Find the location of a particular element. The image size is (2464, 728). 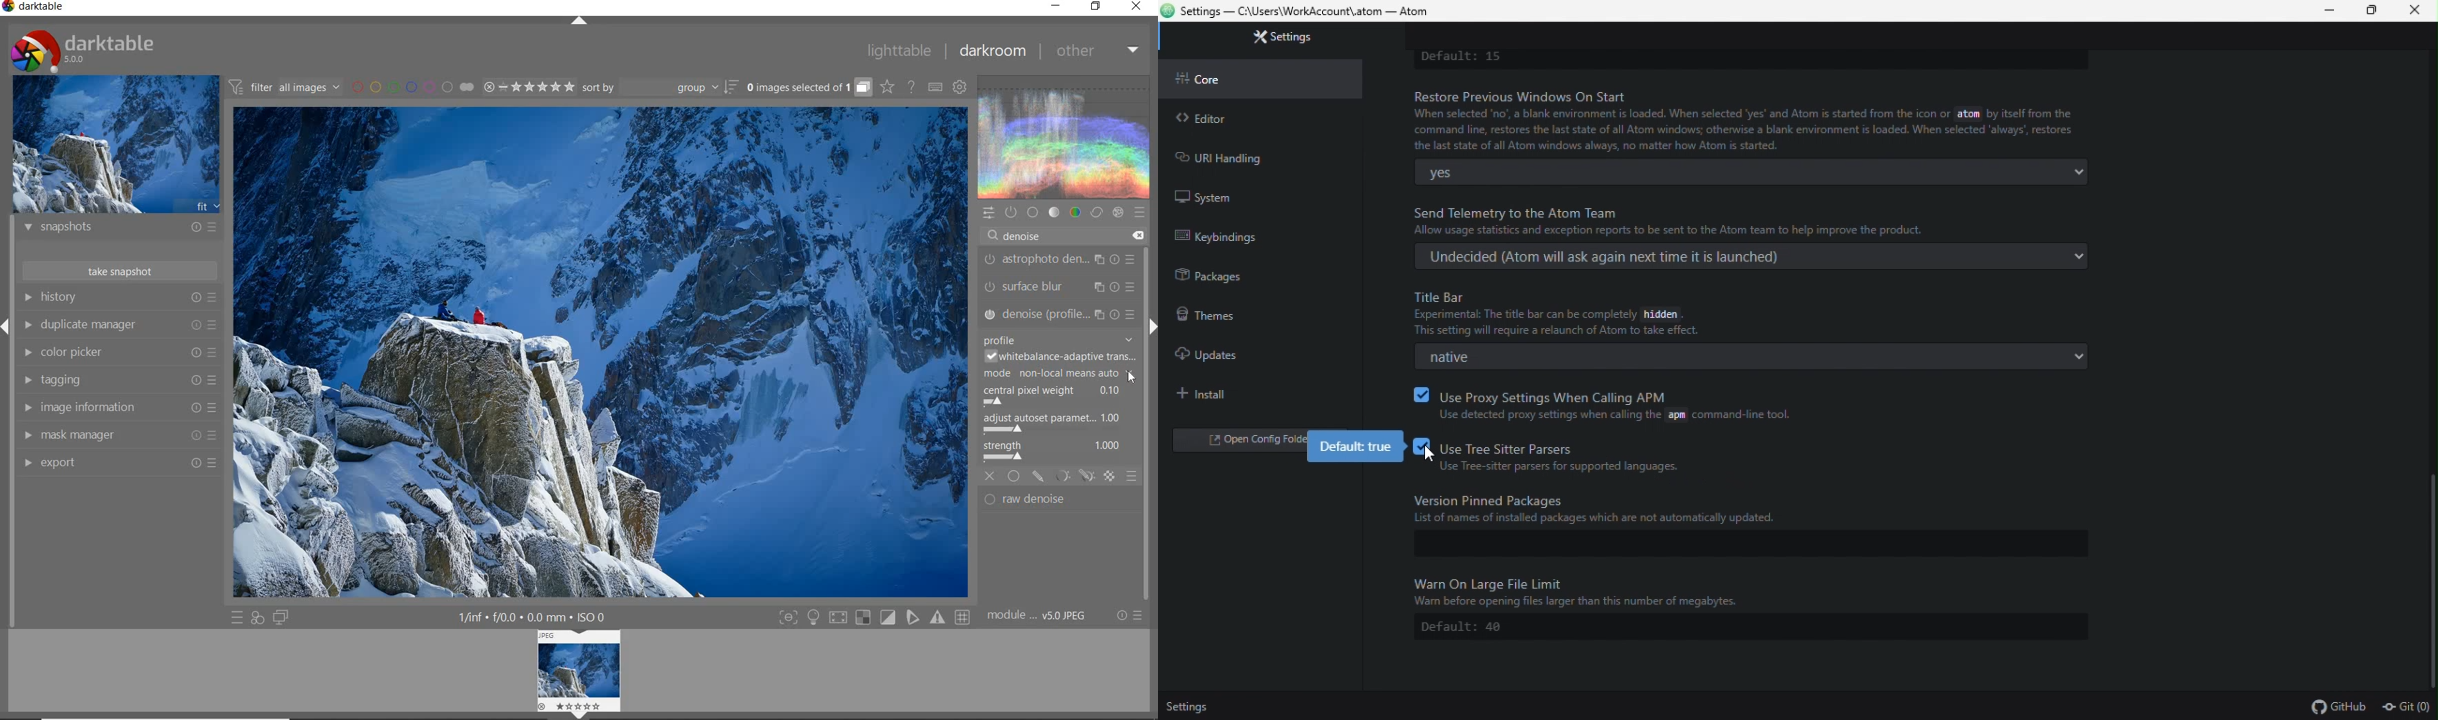

DRAW MUSK is located at coordinates (1039, 477).